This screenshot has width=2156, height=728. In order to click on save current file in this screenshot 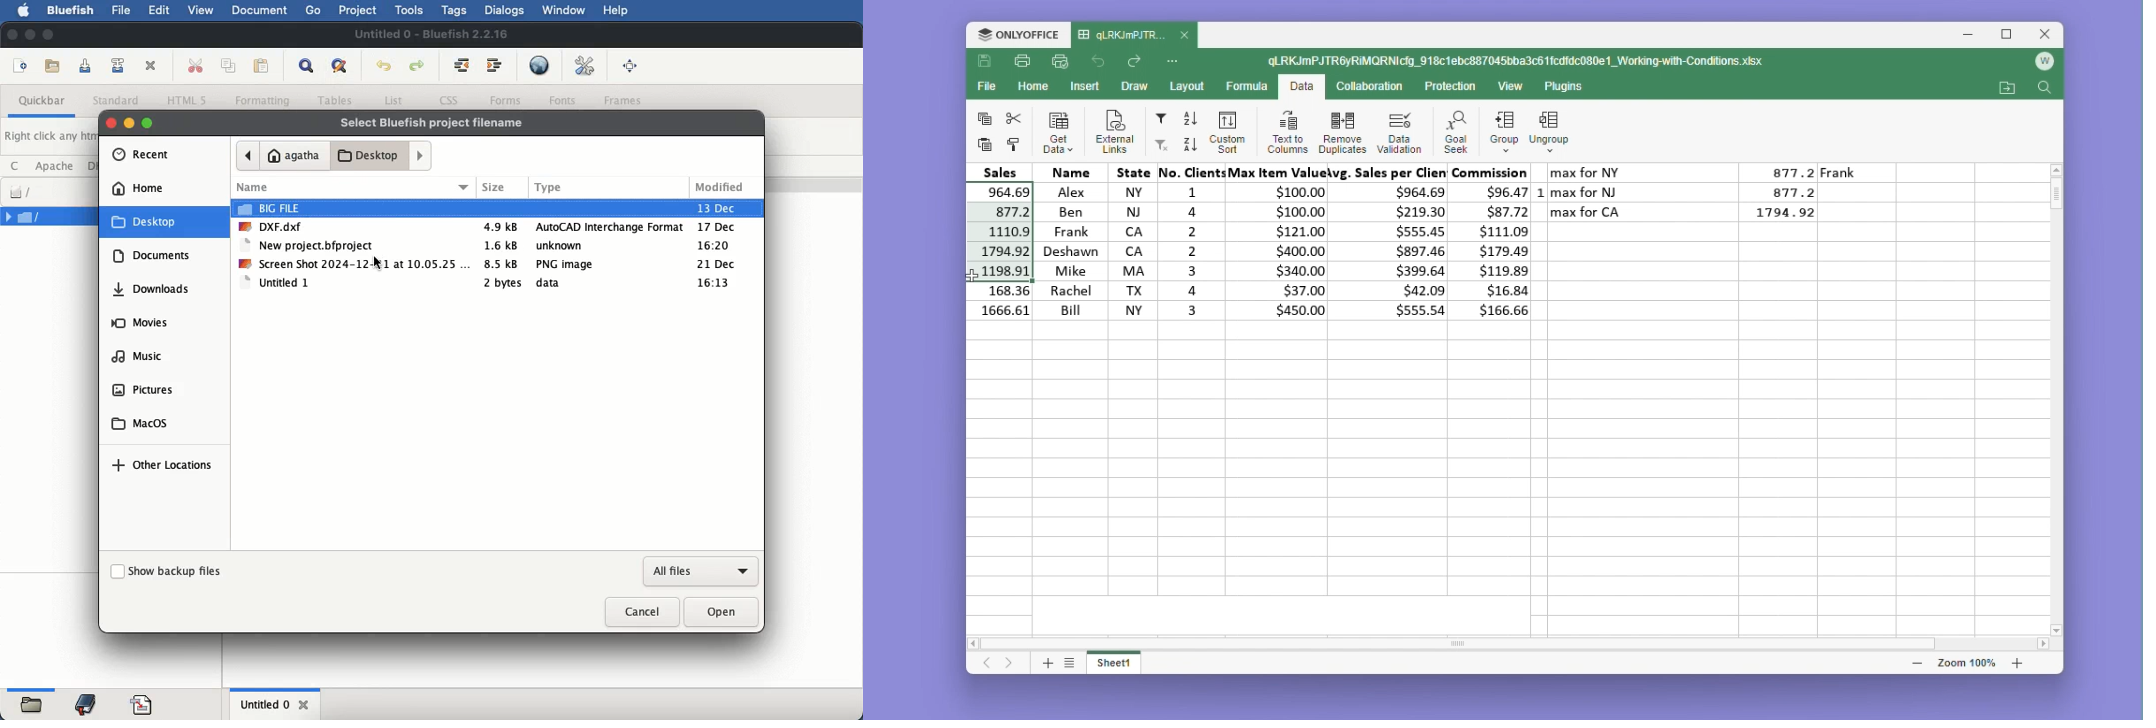, I will do `click(85, 65)`.